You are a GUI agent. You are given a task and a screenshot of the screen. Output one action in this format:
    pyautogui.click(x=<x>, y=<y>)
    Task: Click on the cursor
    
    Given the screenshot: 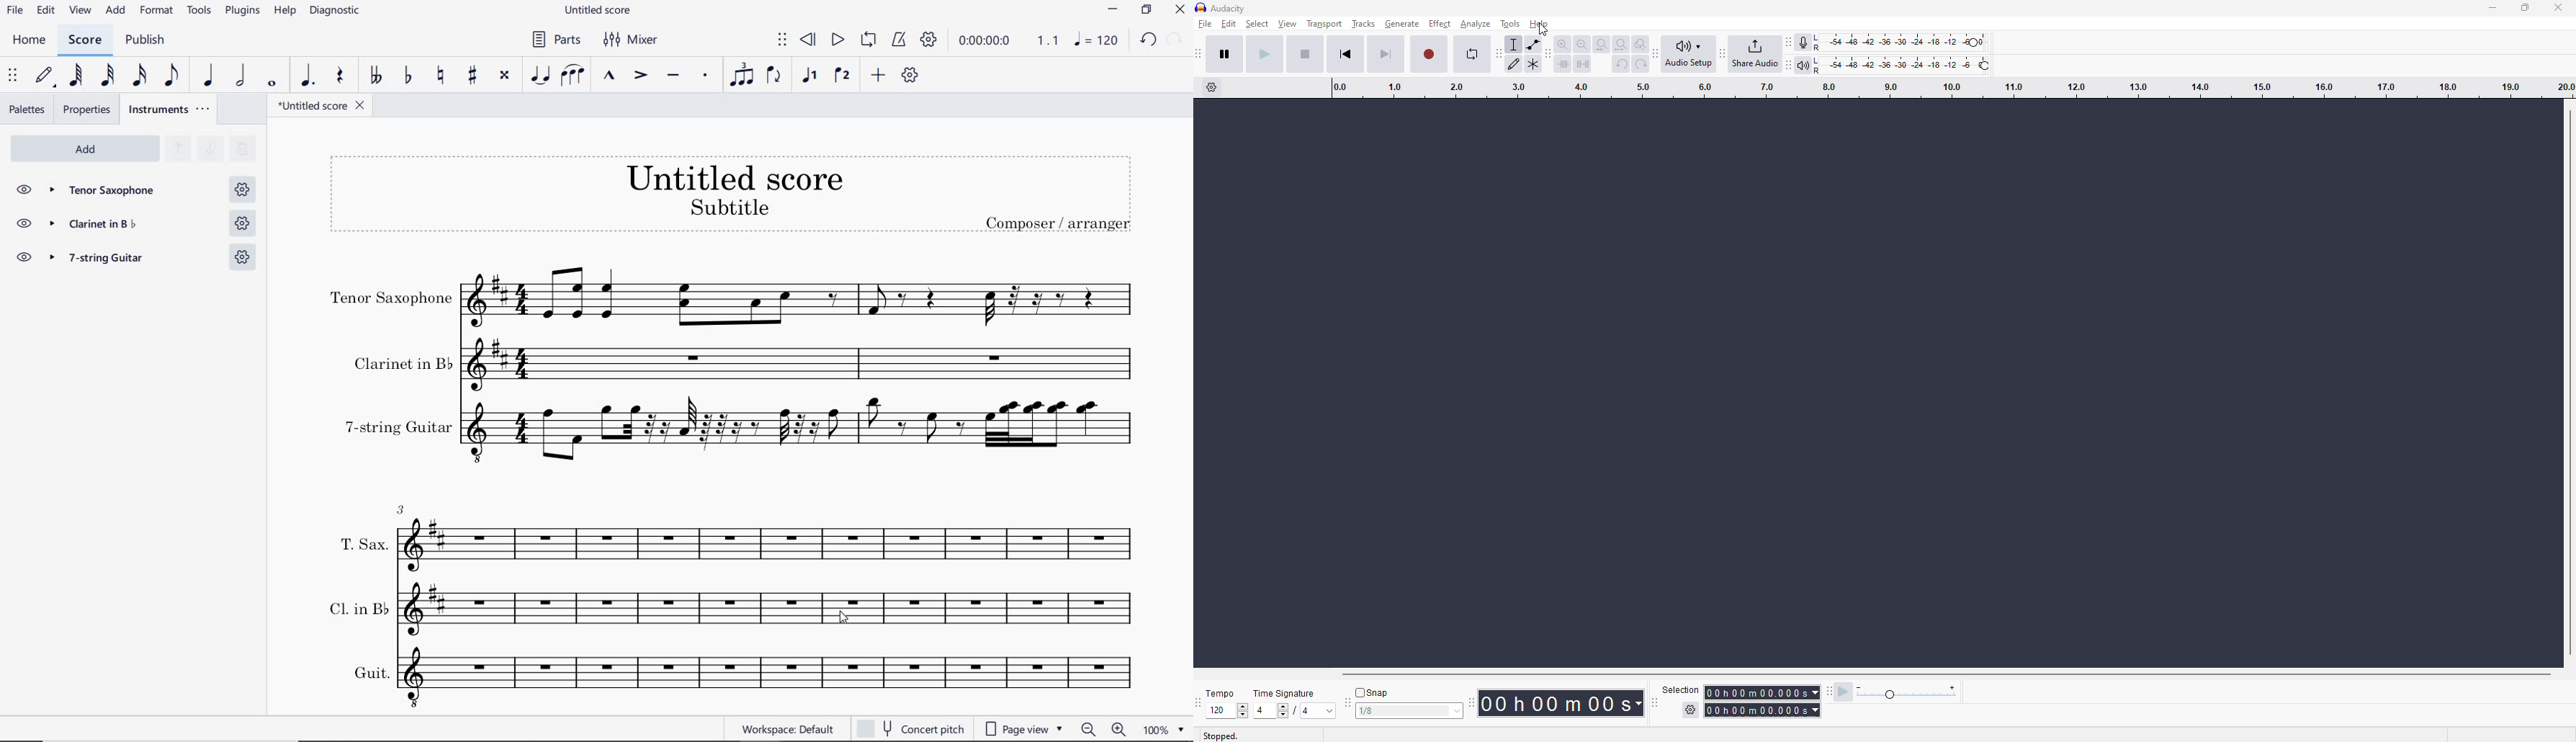 What is the action you would take?
    pyautogui.click(x=1545, y=33)
    